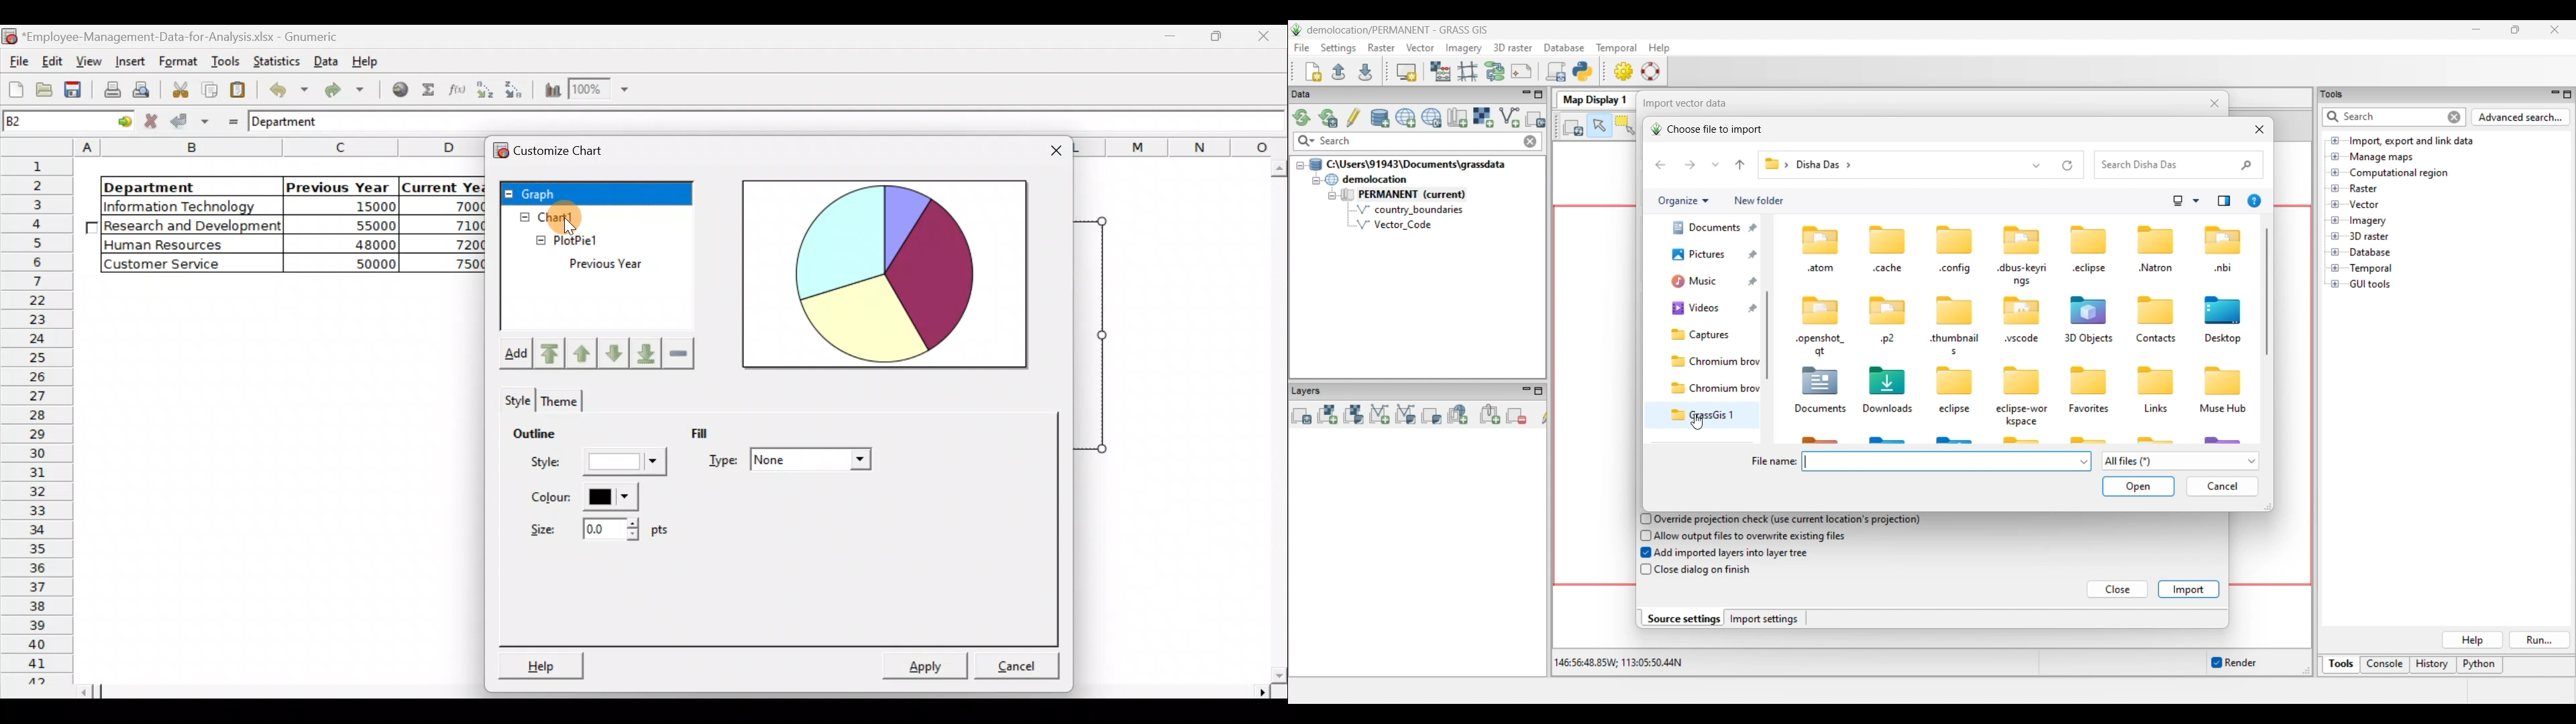  I want to click on Department, so click(295, 123).